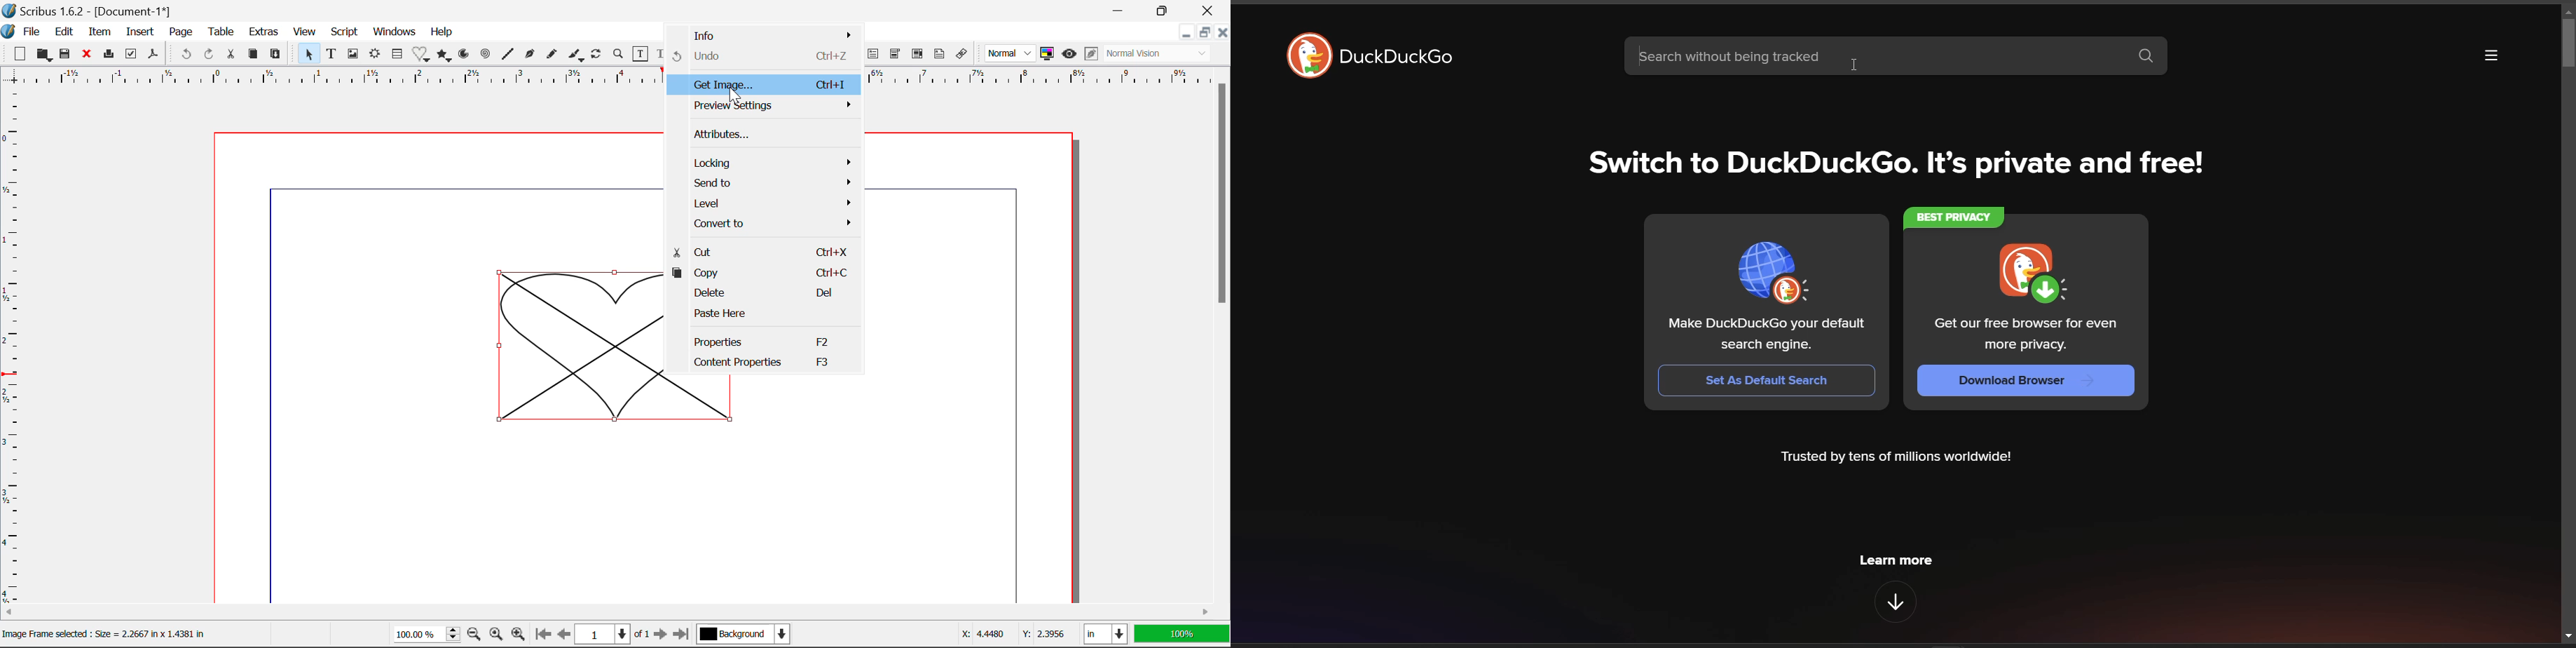 This screenshot has height=672, width=2576. I want to click on Y: 2.3956, so click(1043, 633).